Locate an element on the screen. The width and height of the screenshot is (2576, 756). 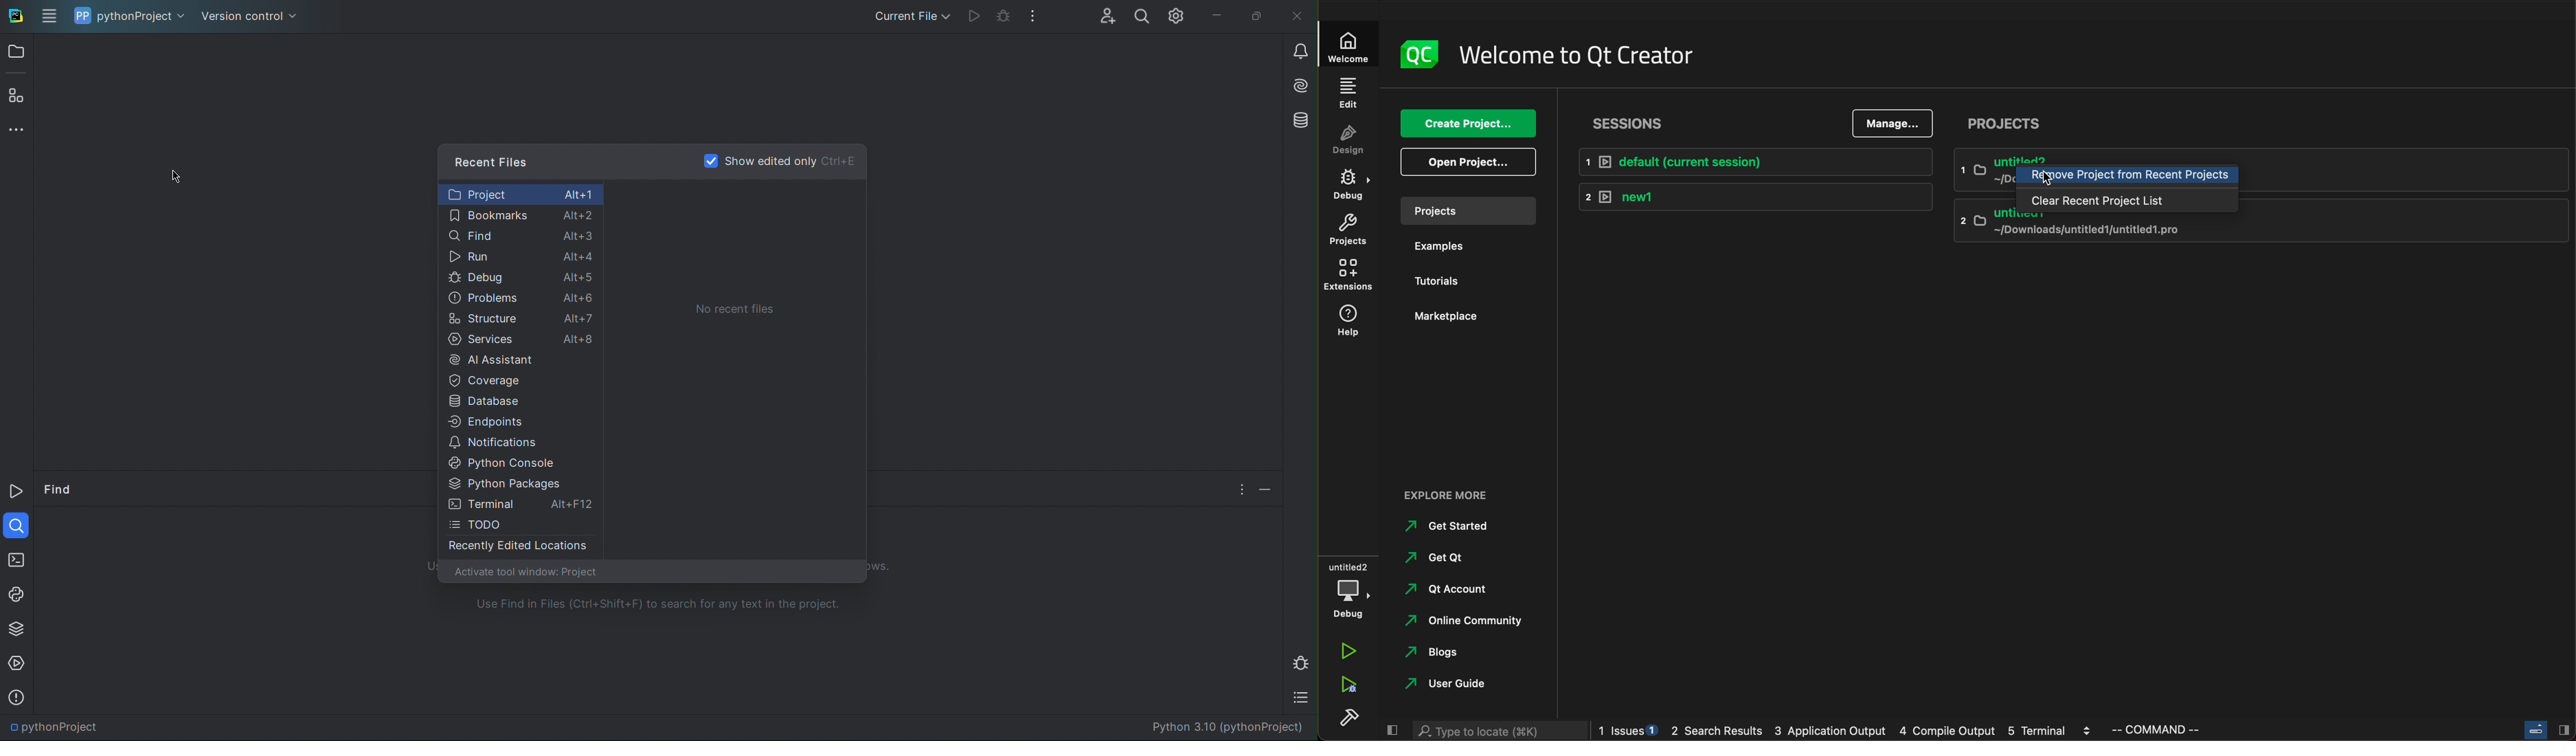
open is located at coordinates (1470, 163).